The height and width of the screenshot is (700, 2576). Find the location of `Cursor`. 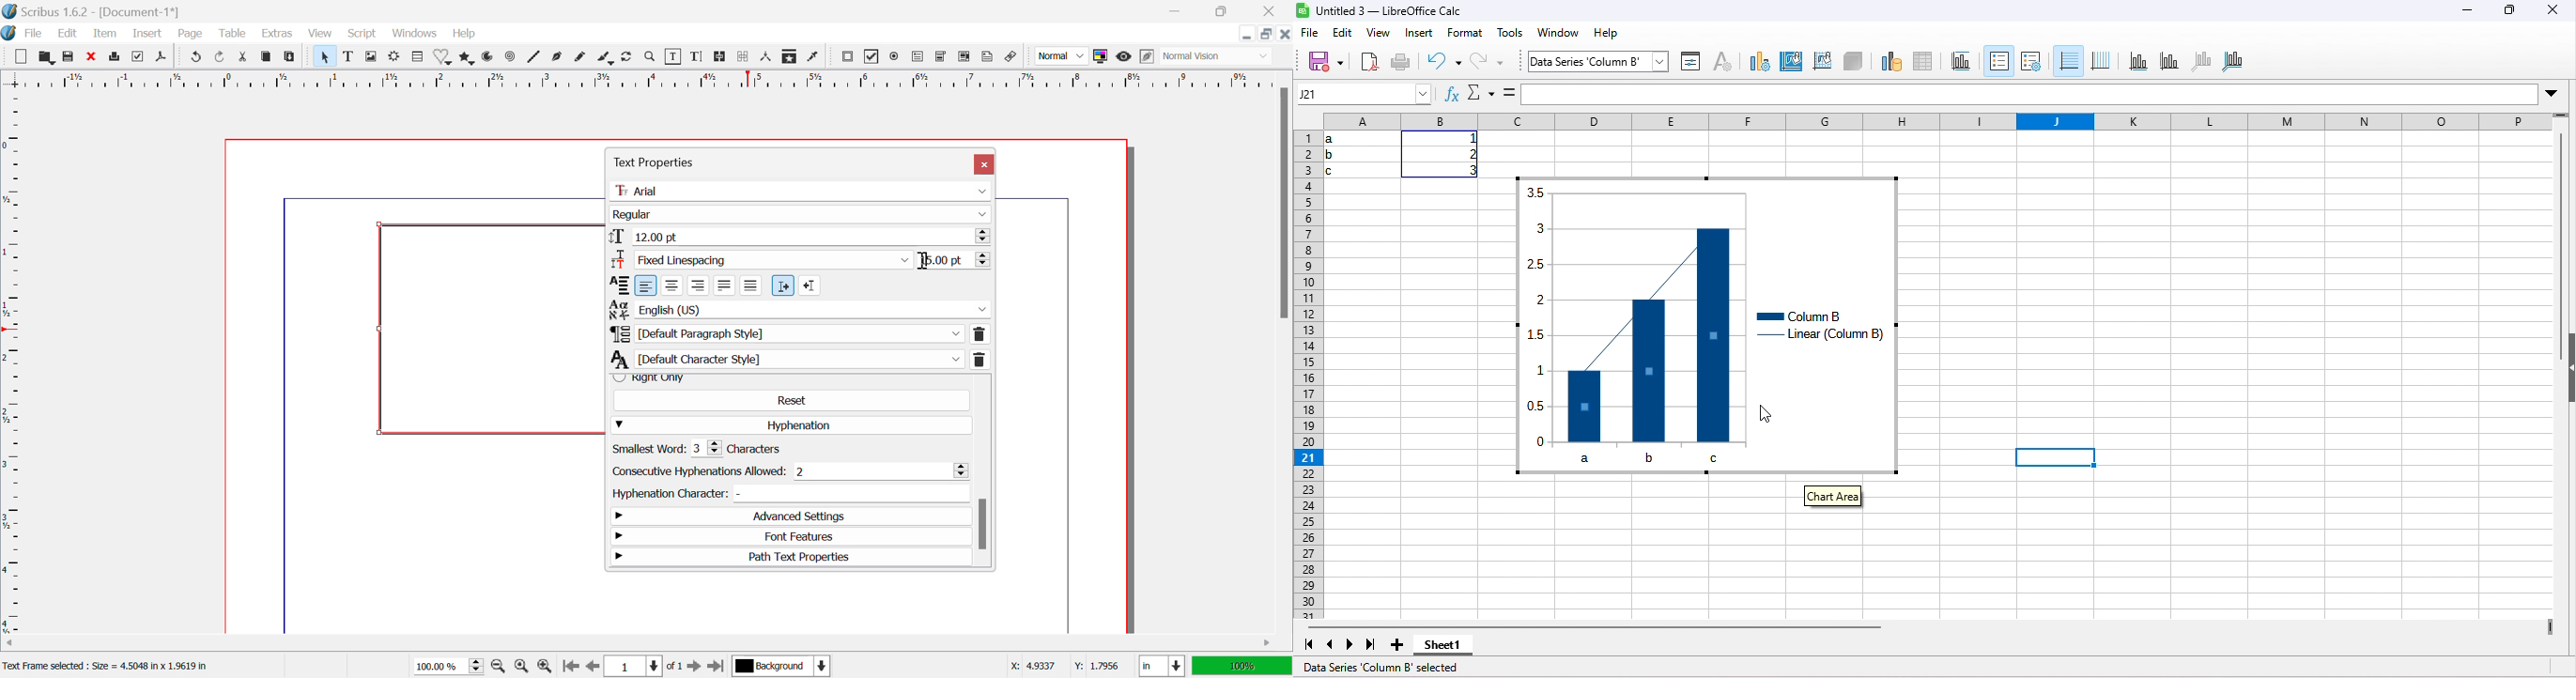

Cursor is located at coordinates (925, 260).